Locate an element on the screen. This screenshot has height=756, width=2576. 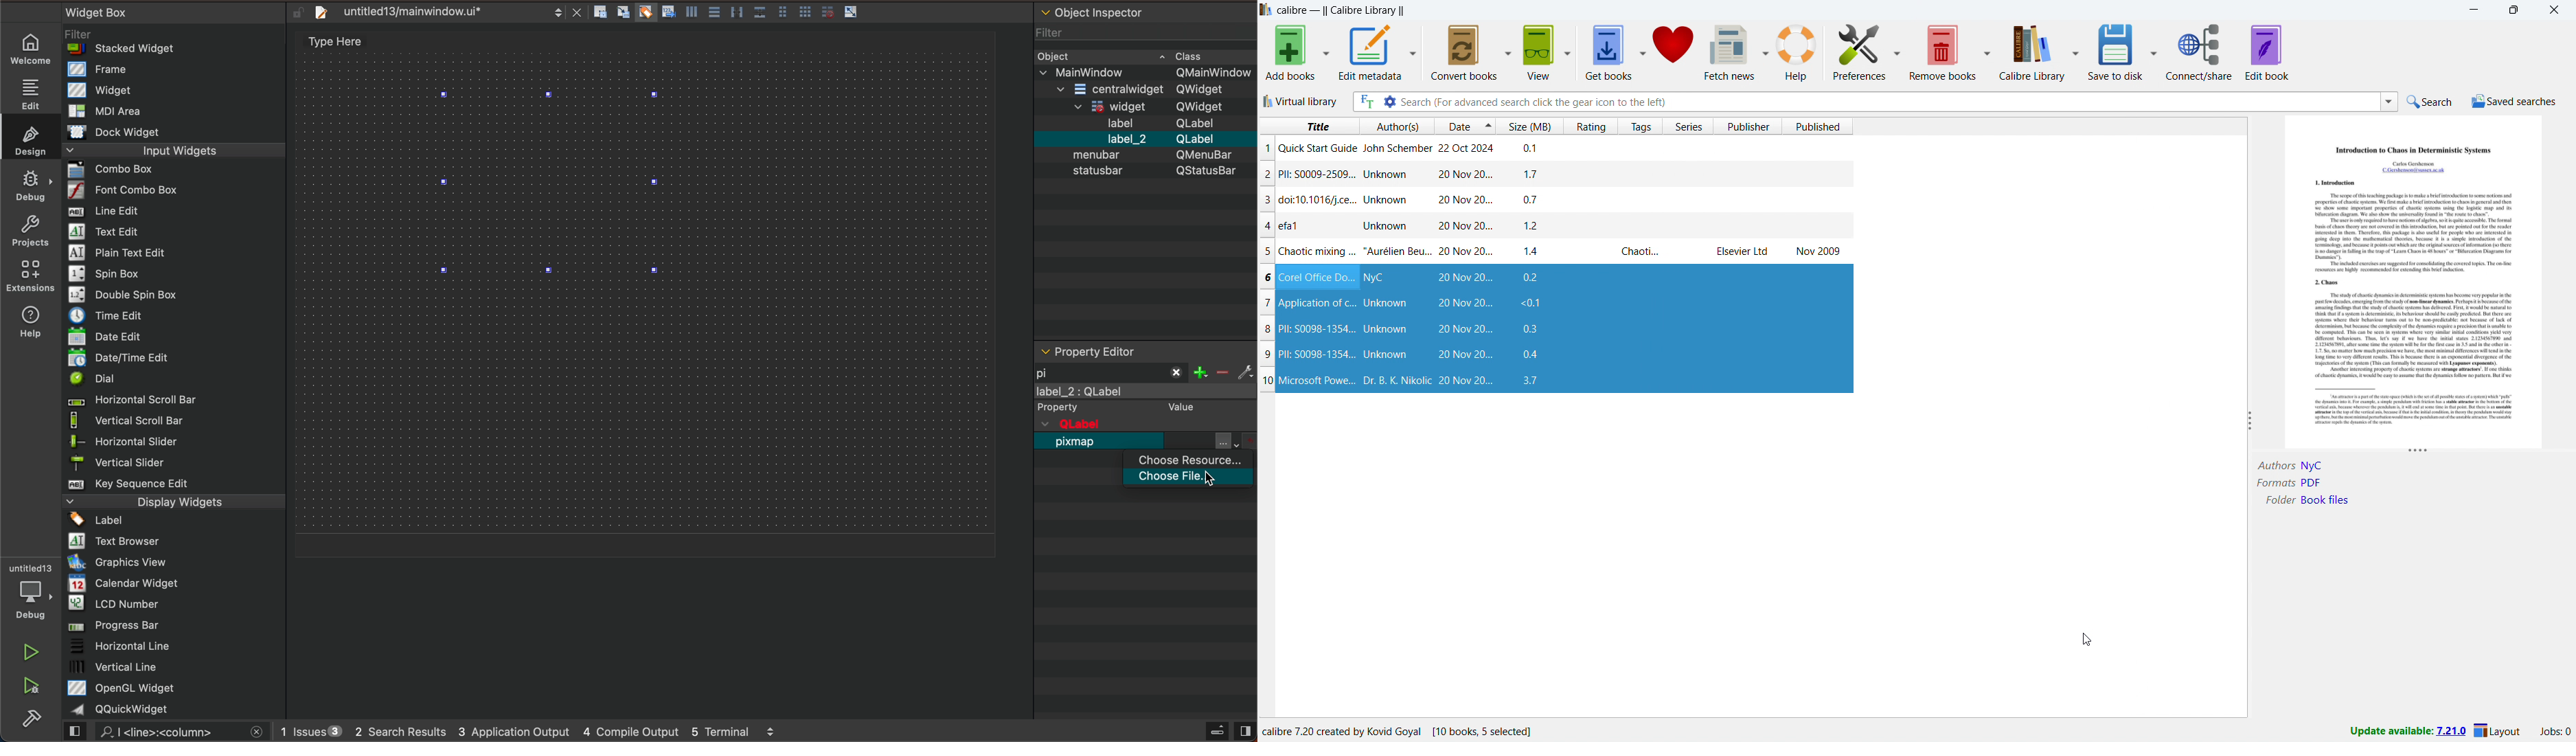
preferences is located at coordinates (1860, 53).